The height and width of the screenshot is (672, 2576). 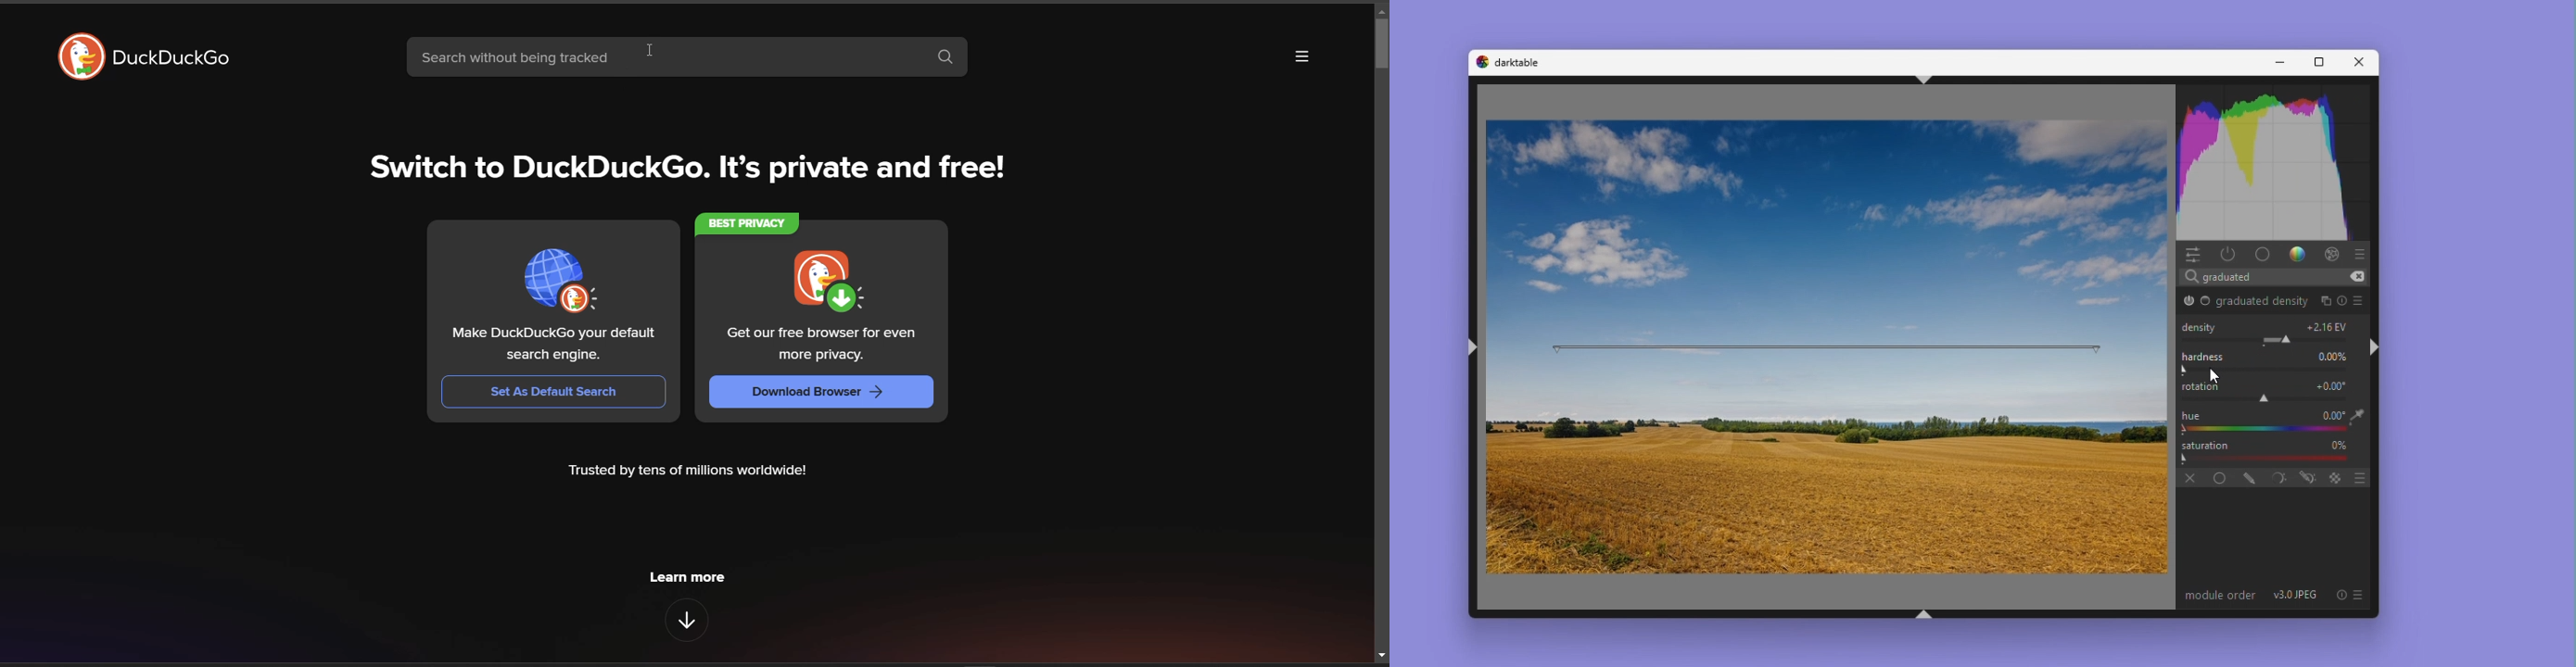 I want to click on 0%, so click(x=2338, y=445).